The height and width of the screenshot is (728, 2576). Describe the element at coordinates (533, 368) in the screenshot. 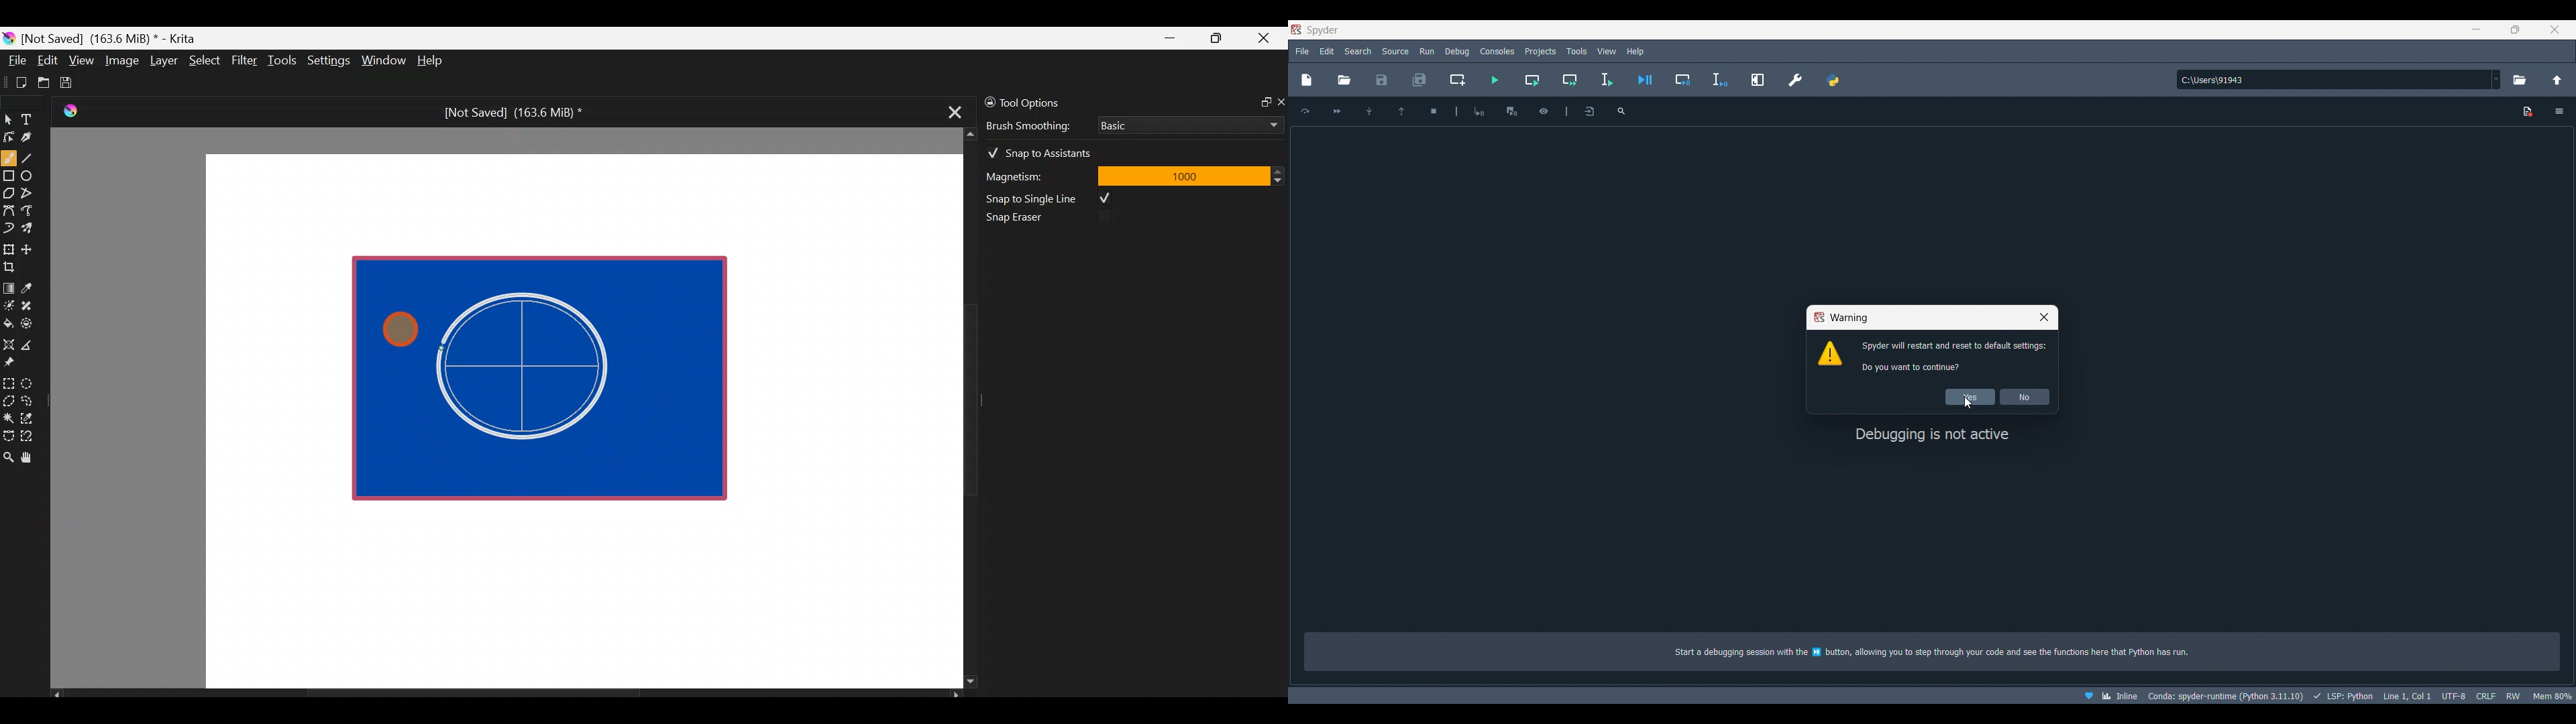

I see `Concentric circle drawn on canvas` at that location.